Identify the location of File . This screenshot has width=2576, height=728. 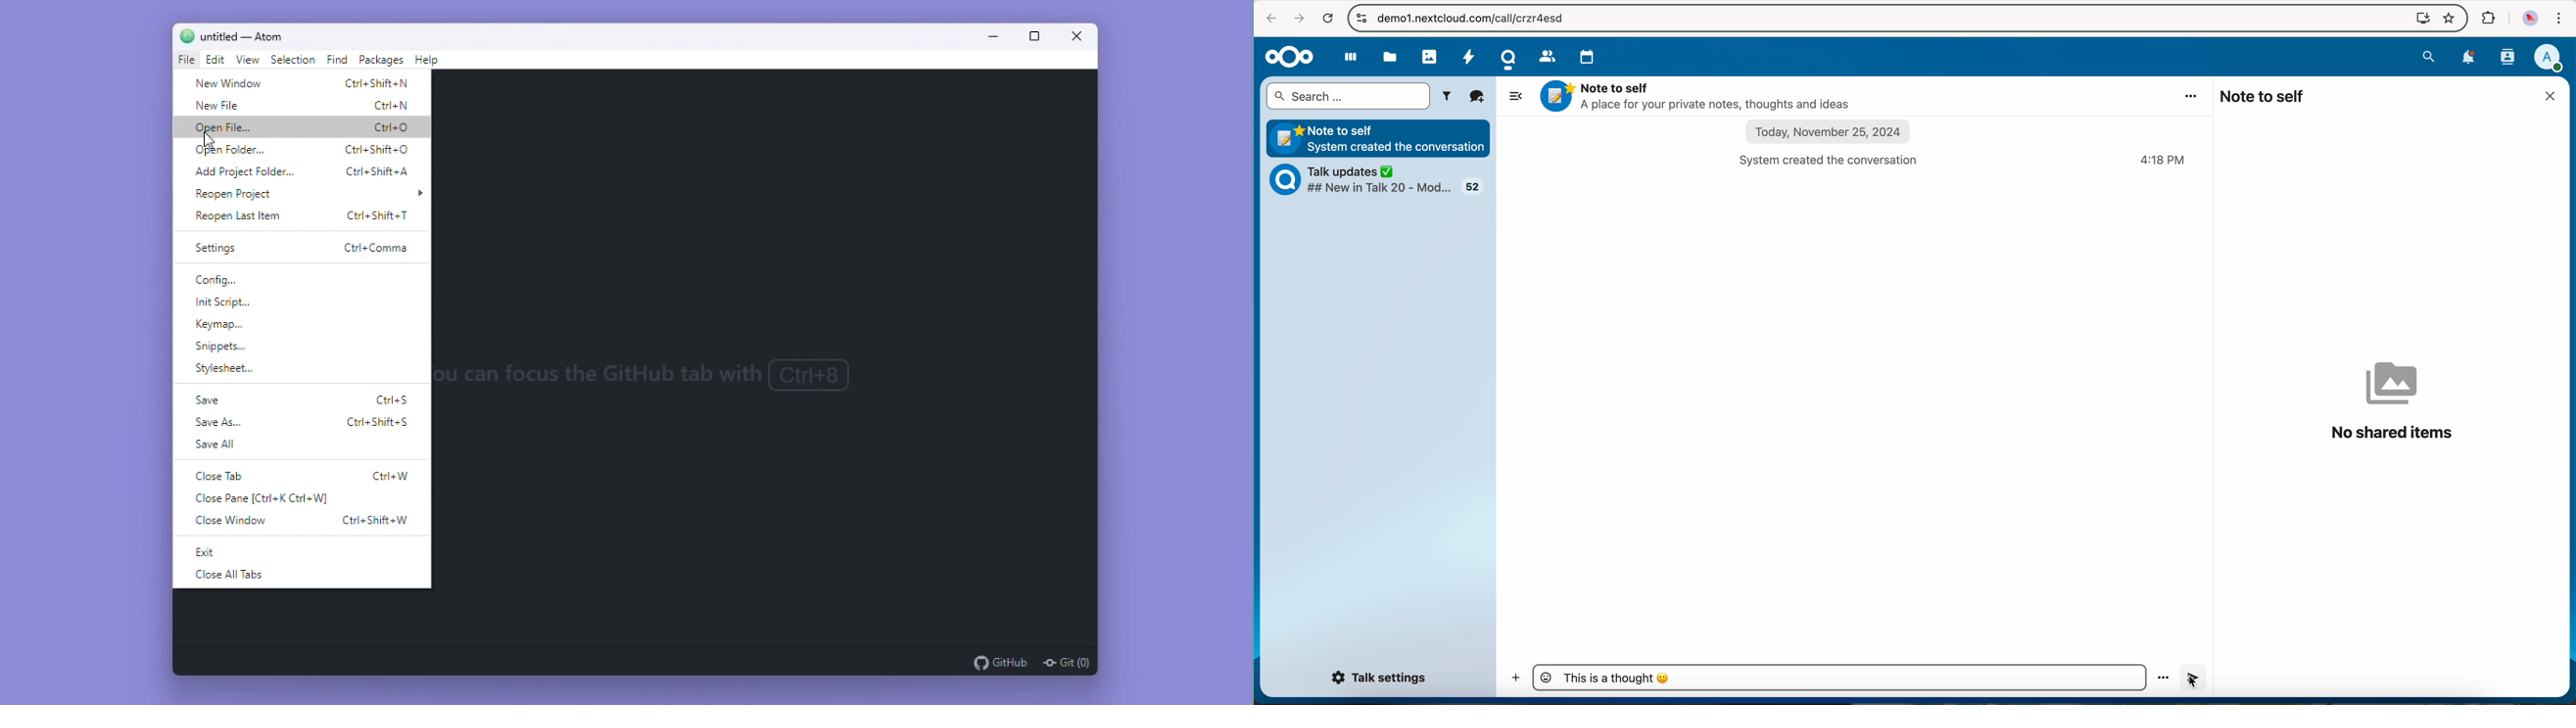
(185, 60).